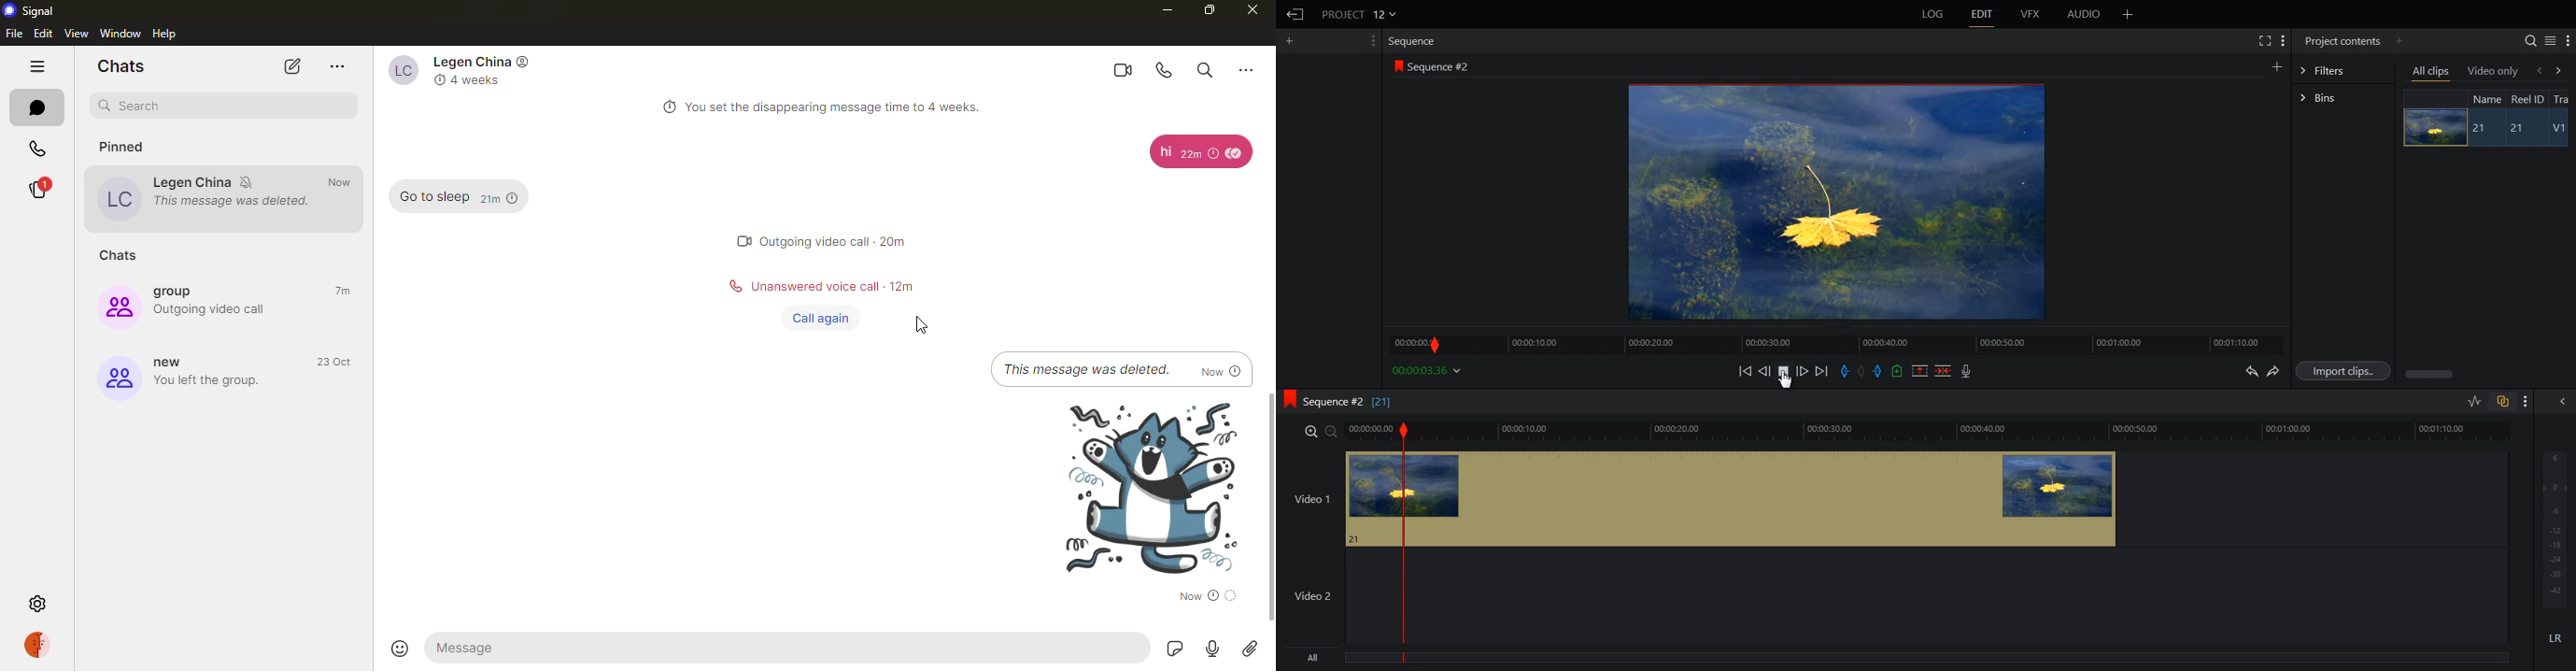  Describe the element at coordinates (2343, 99) in the screenshot. I see `Bins` at that location.